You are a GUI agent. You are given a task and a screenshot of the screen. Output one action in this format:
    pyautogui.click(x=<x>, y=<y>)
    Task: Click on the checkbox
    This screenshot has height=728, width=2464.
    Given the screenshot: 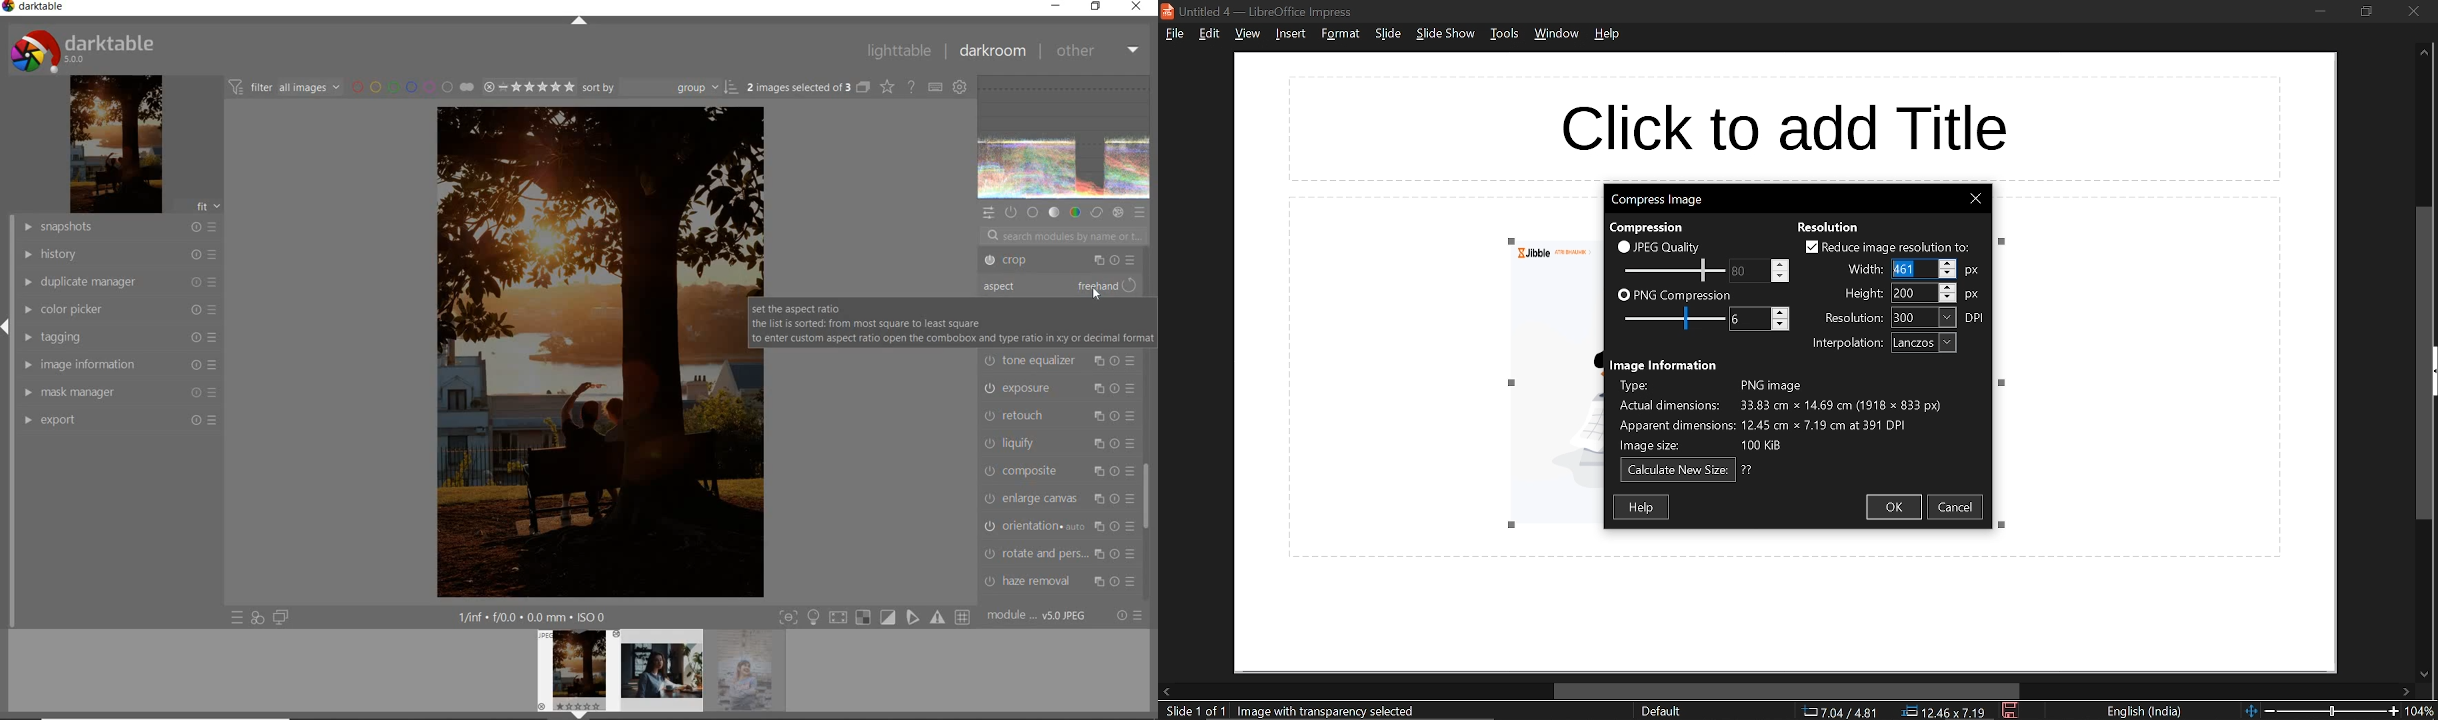 What is the action you would take?
    pyautogui.click(x=1623, y=296)
    